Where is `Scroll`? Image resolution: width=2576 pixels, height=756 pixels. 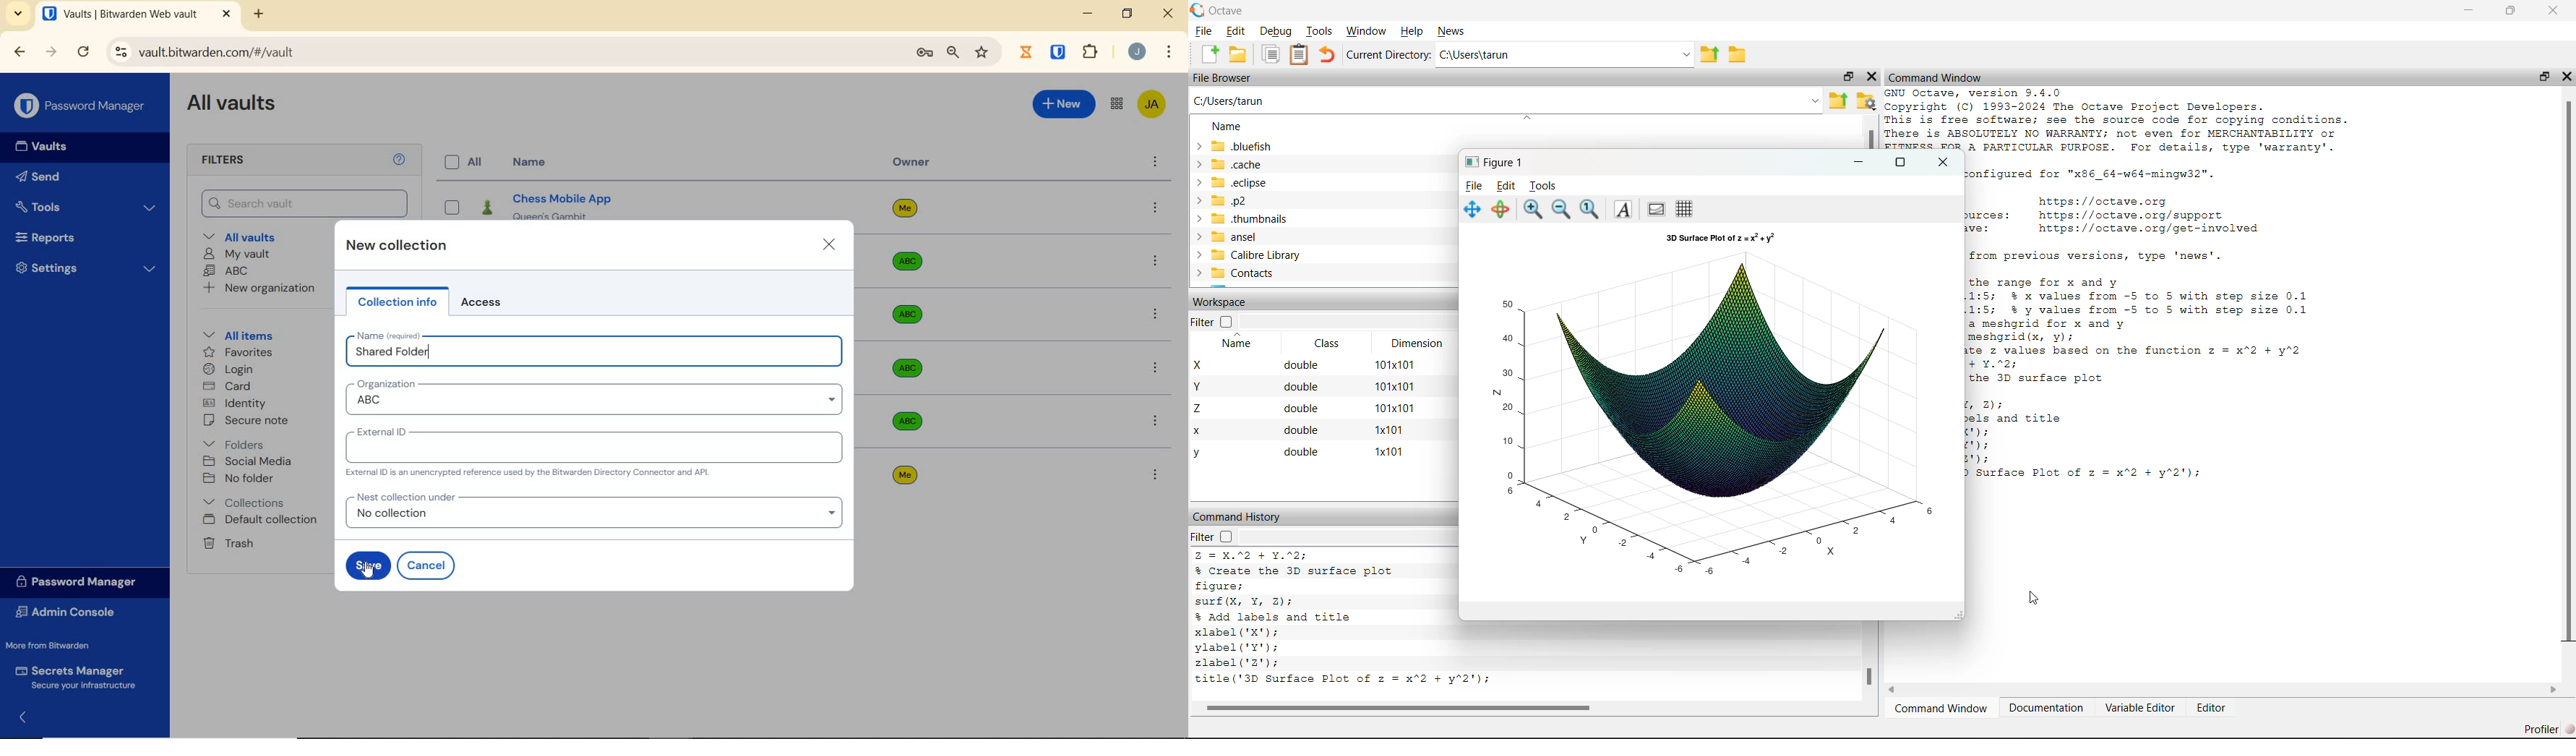 Scroll is located at coordinates (1528, 709).